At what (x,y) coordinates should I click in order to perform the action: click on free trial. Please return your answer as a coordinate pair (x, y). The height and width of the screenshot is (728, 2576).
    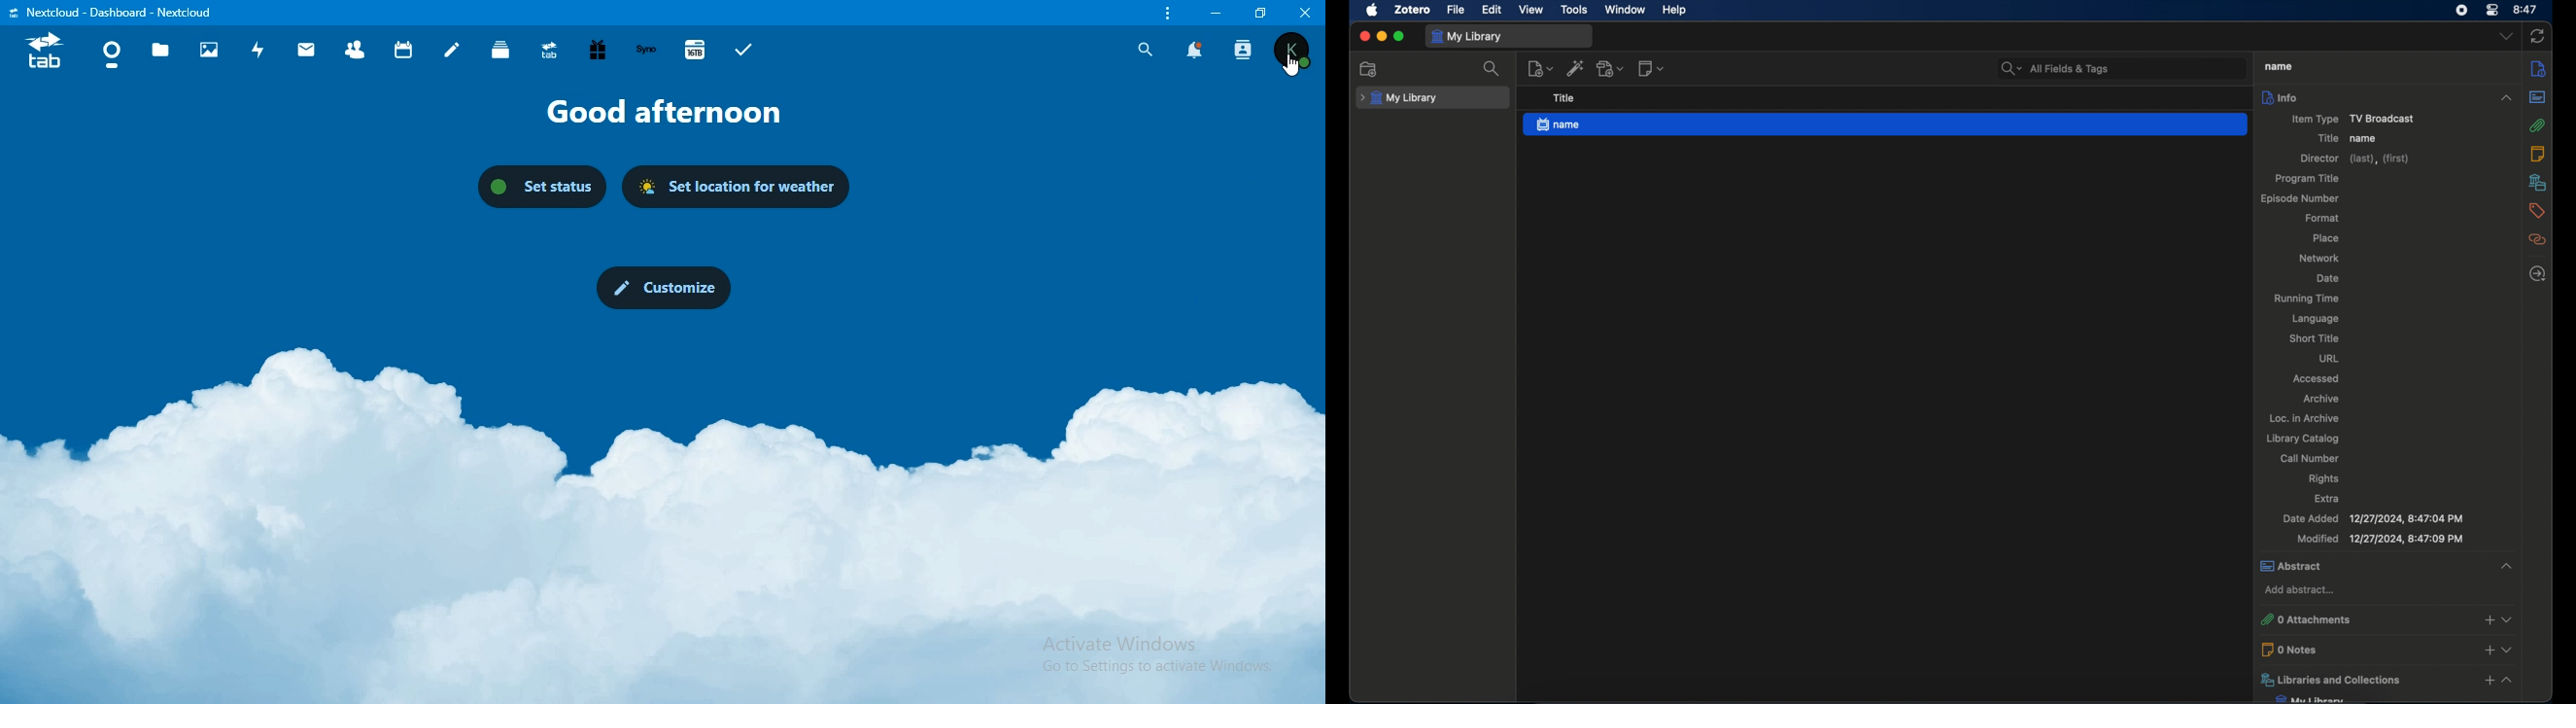
    Looking at the image, I should click on (599, 51).